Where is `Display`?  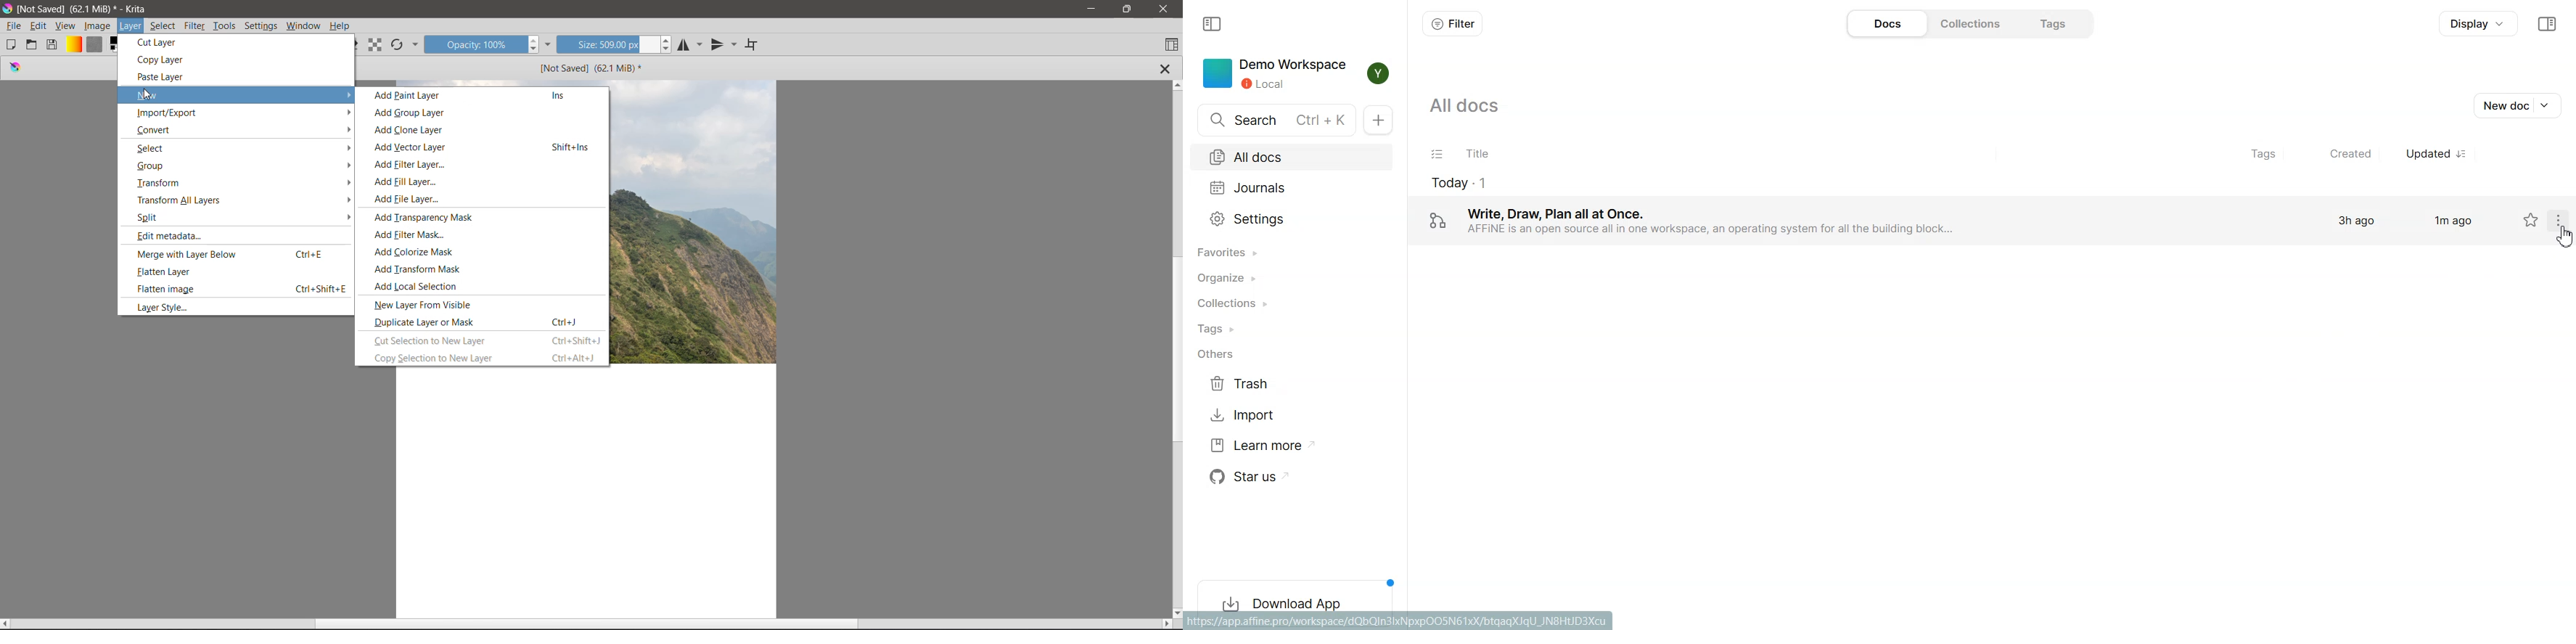 Display is located at coordinates (2479, 23).